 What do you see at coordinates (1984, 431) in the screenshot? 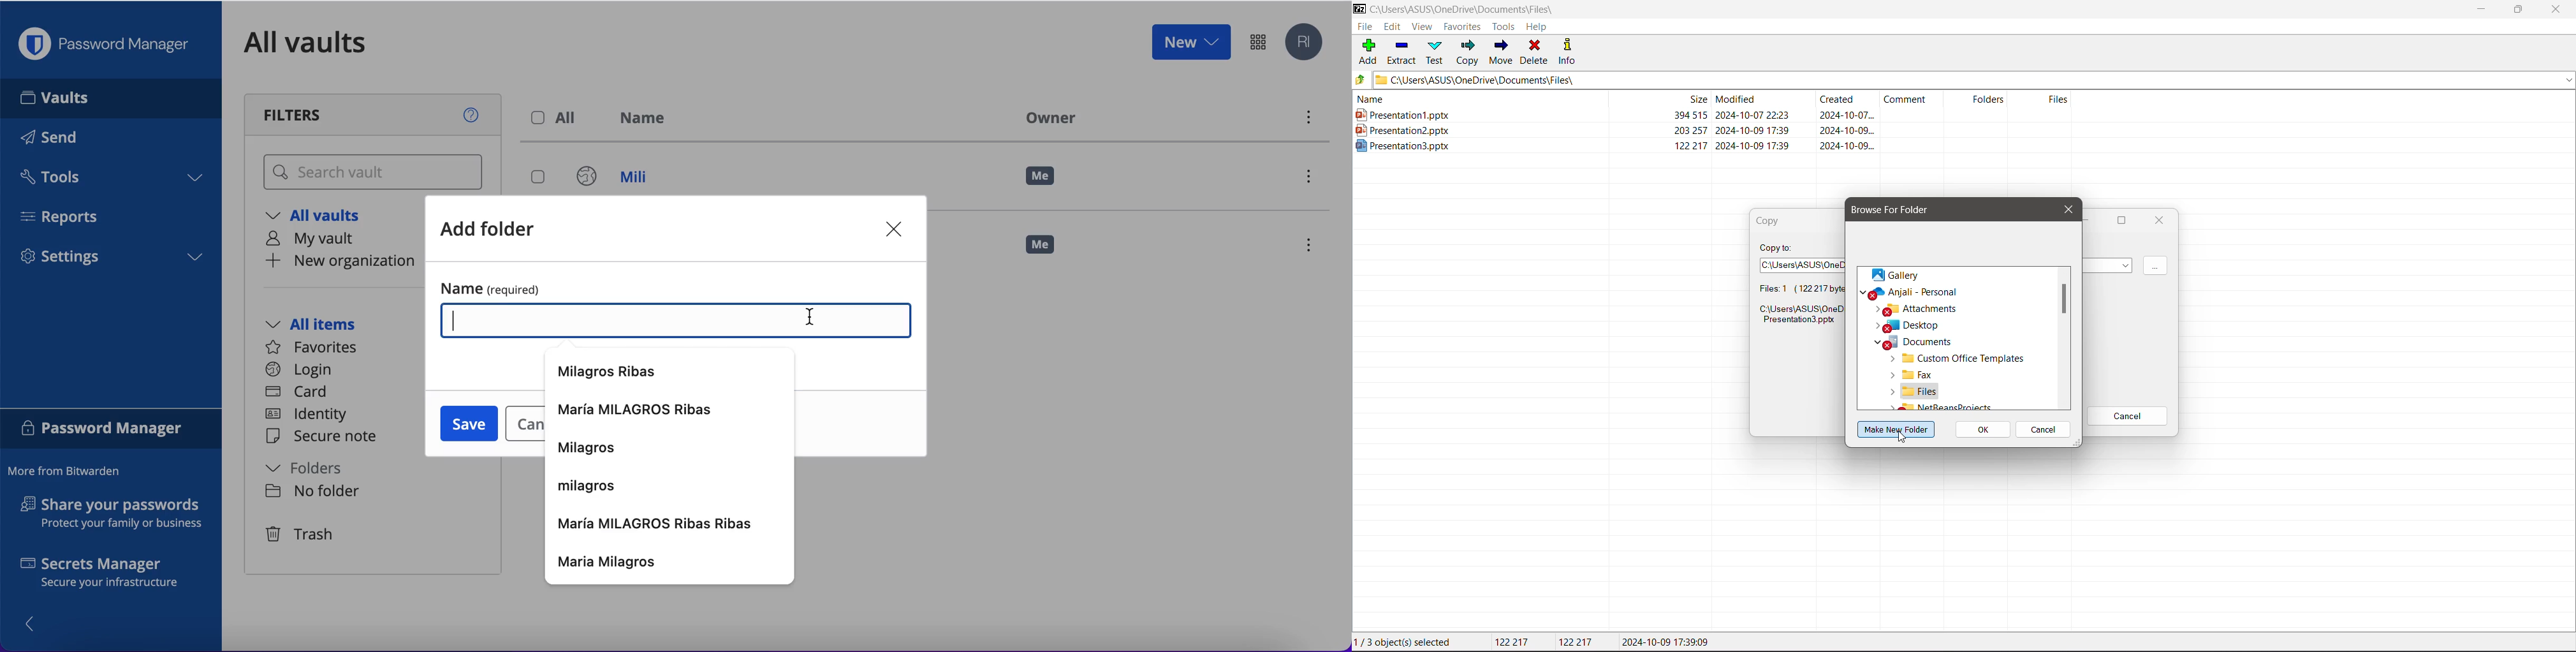
I see `OK` at bounding box center [1984, 431].